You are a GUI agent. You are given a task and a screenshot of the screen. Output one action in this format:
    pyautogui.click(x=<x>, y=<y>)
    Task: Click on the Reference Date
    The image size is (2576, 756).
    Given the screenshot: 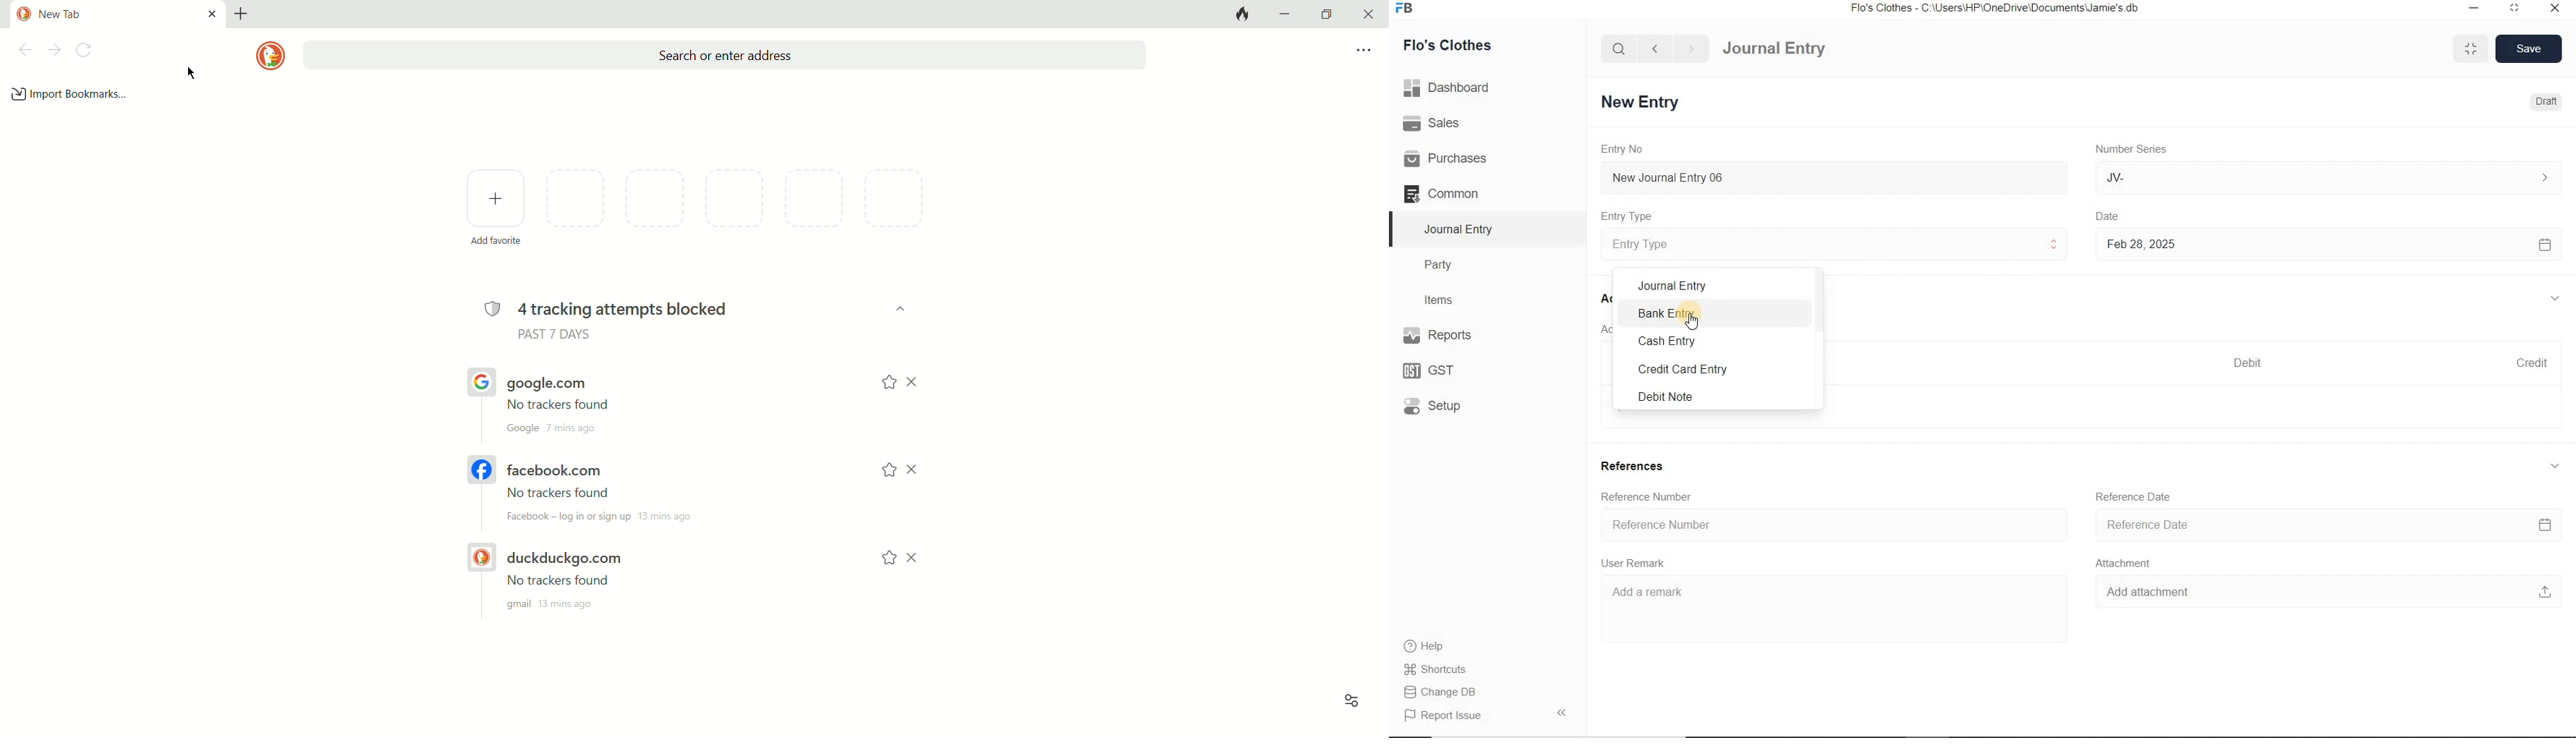 What is the action you would take?
    pyautogui.click(x=2136, y=497)
    